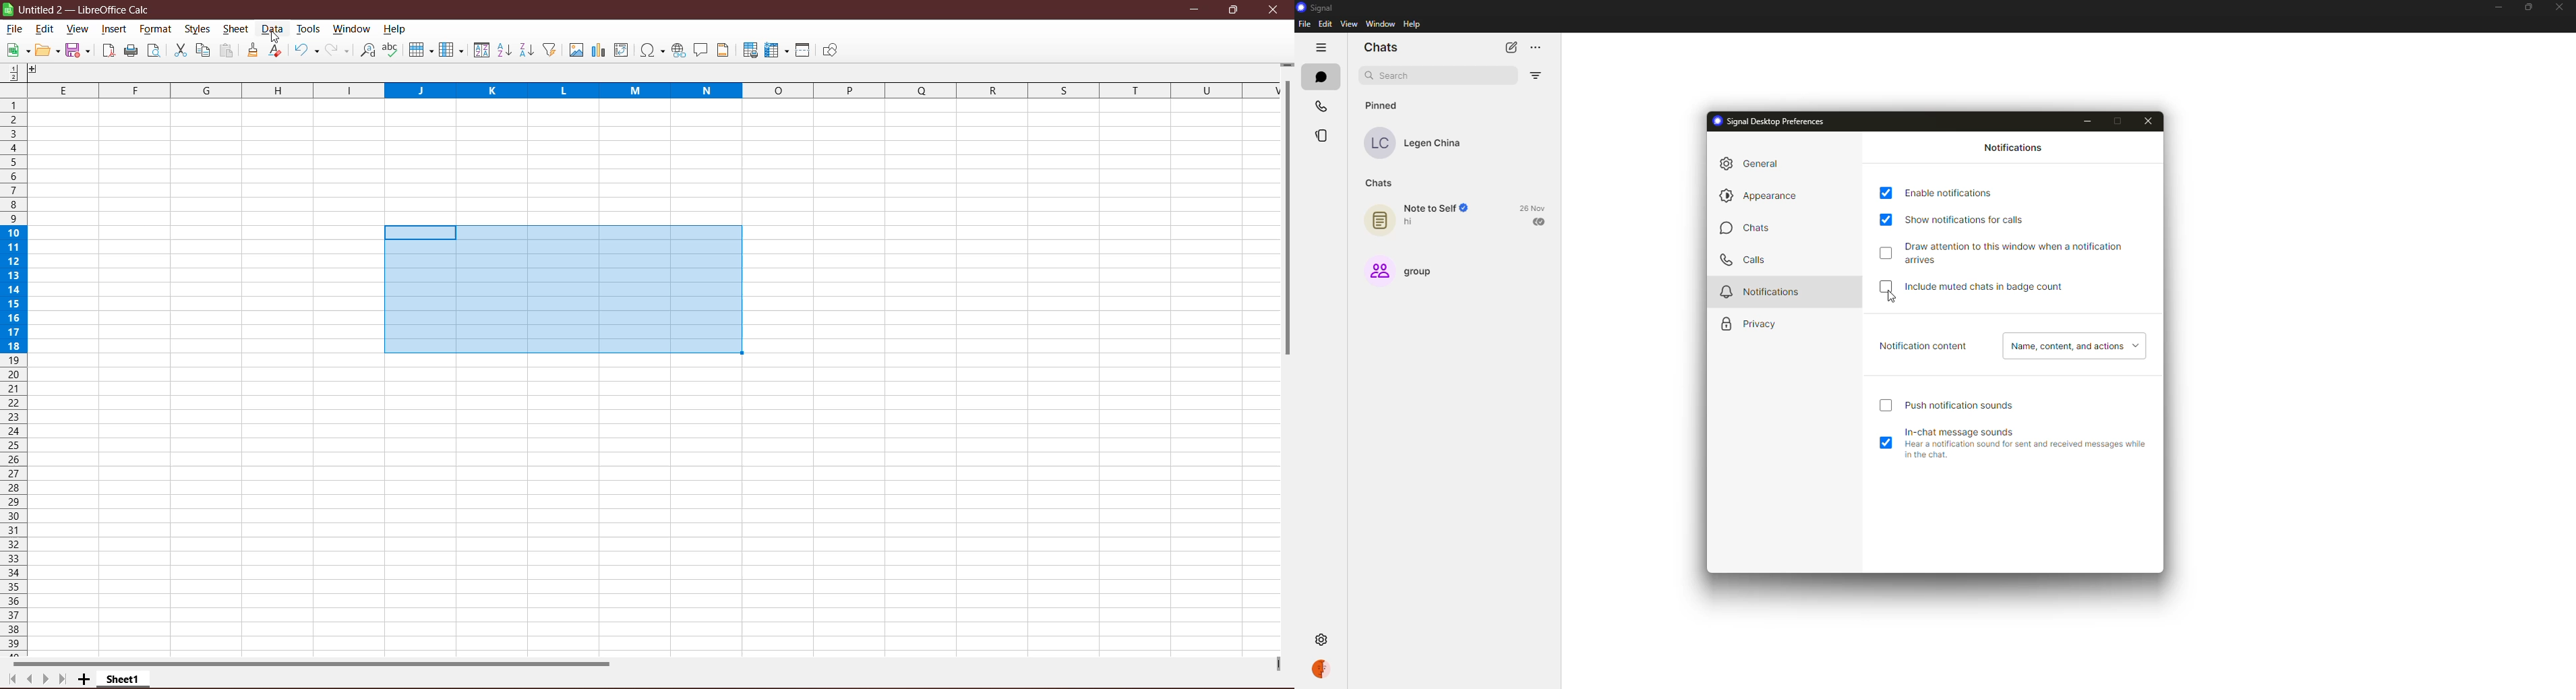 This screenshot has width=2576, height=700. Describe the element at coordinates (307, 51) in the screenshot. I see `Undo` at that location.